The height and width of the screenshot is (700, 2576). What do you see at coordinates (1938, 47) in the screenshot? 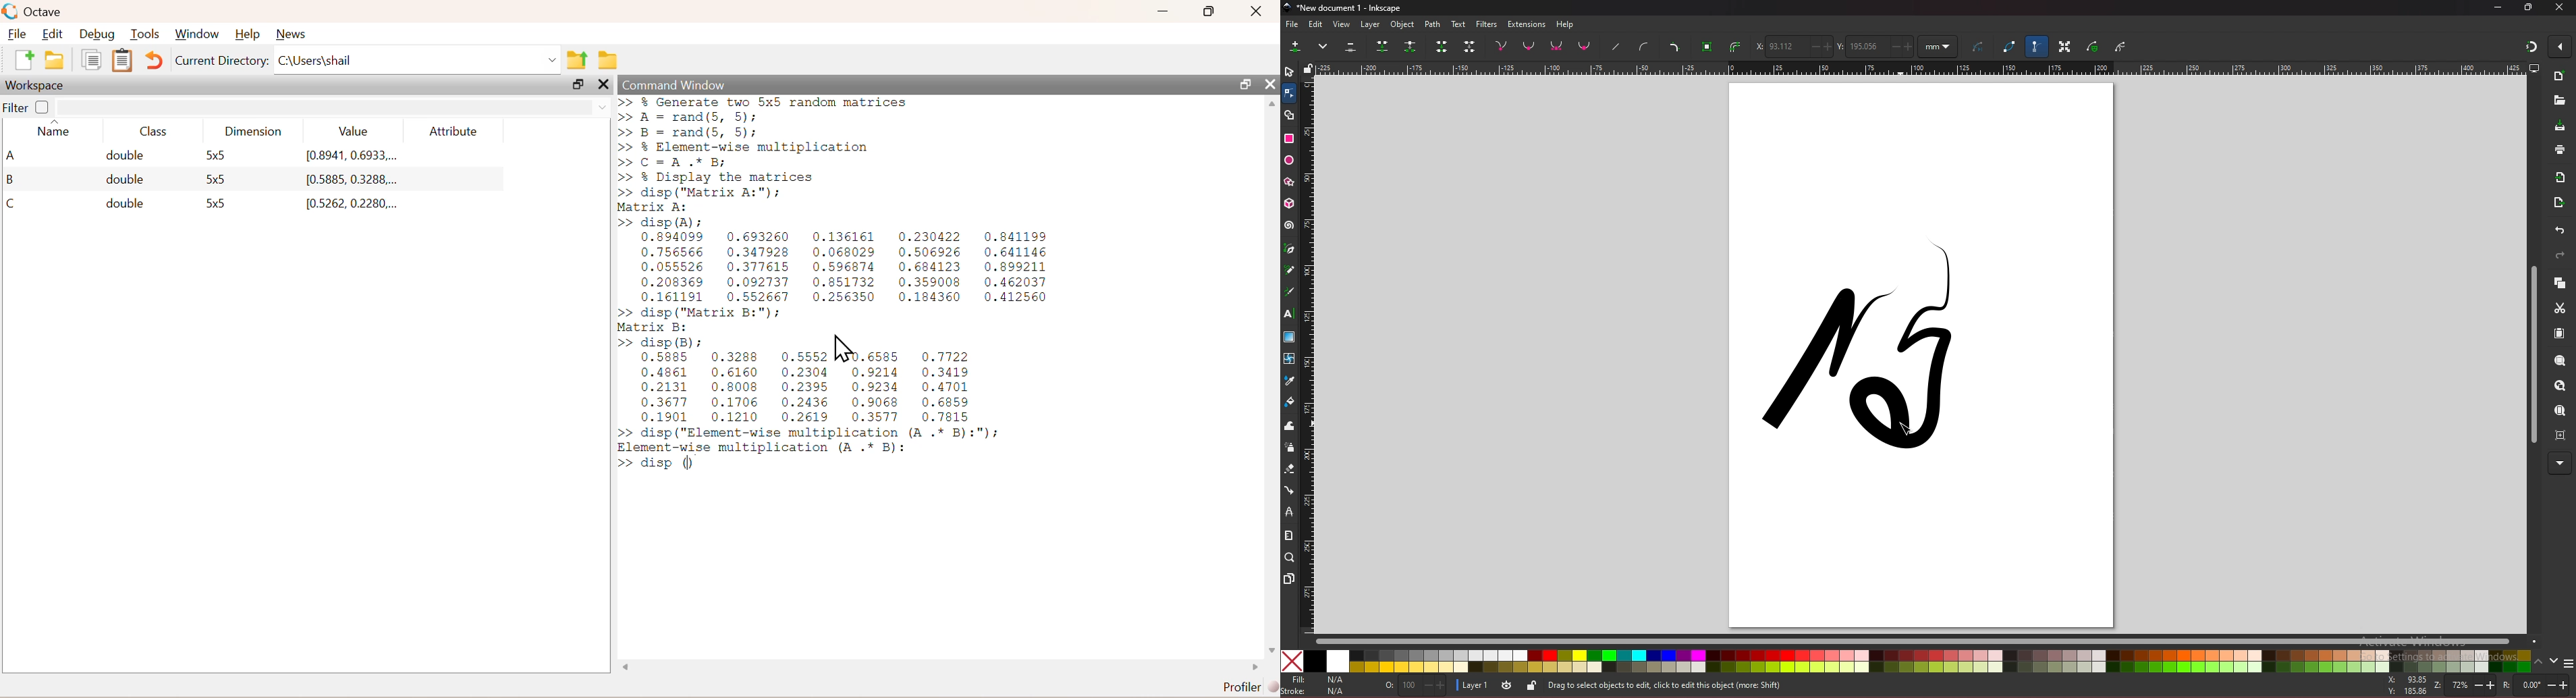
I see `units` at bounding box center [1938, 47].